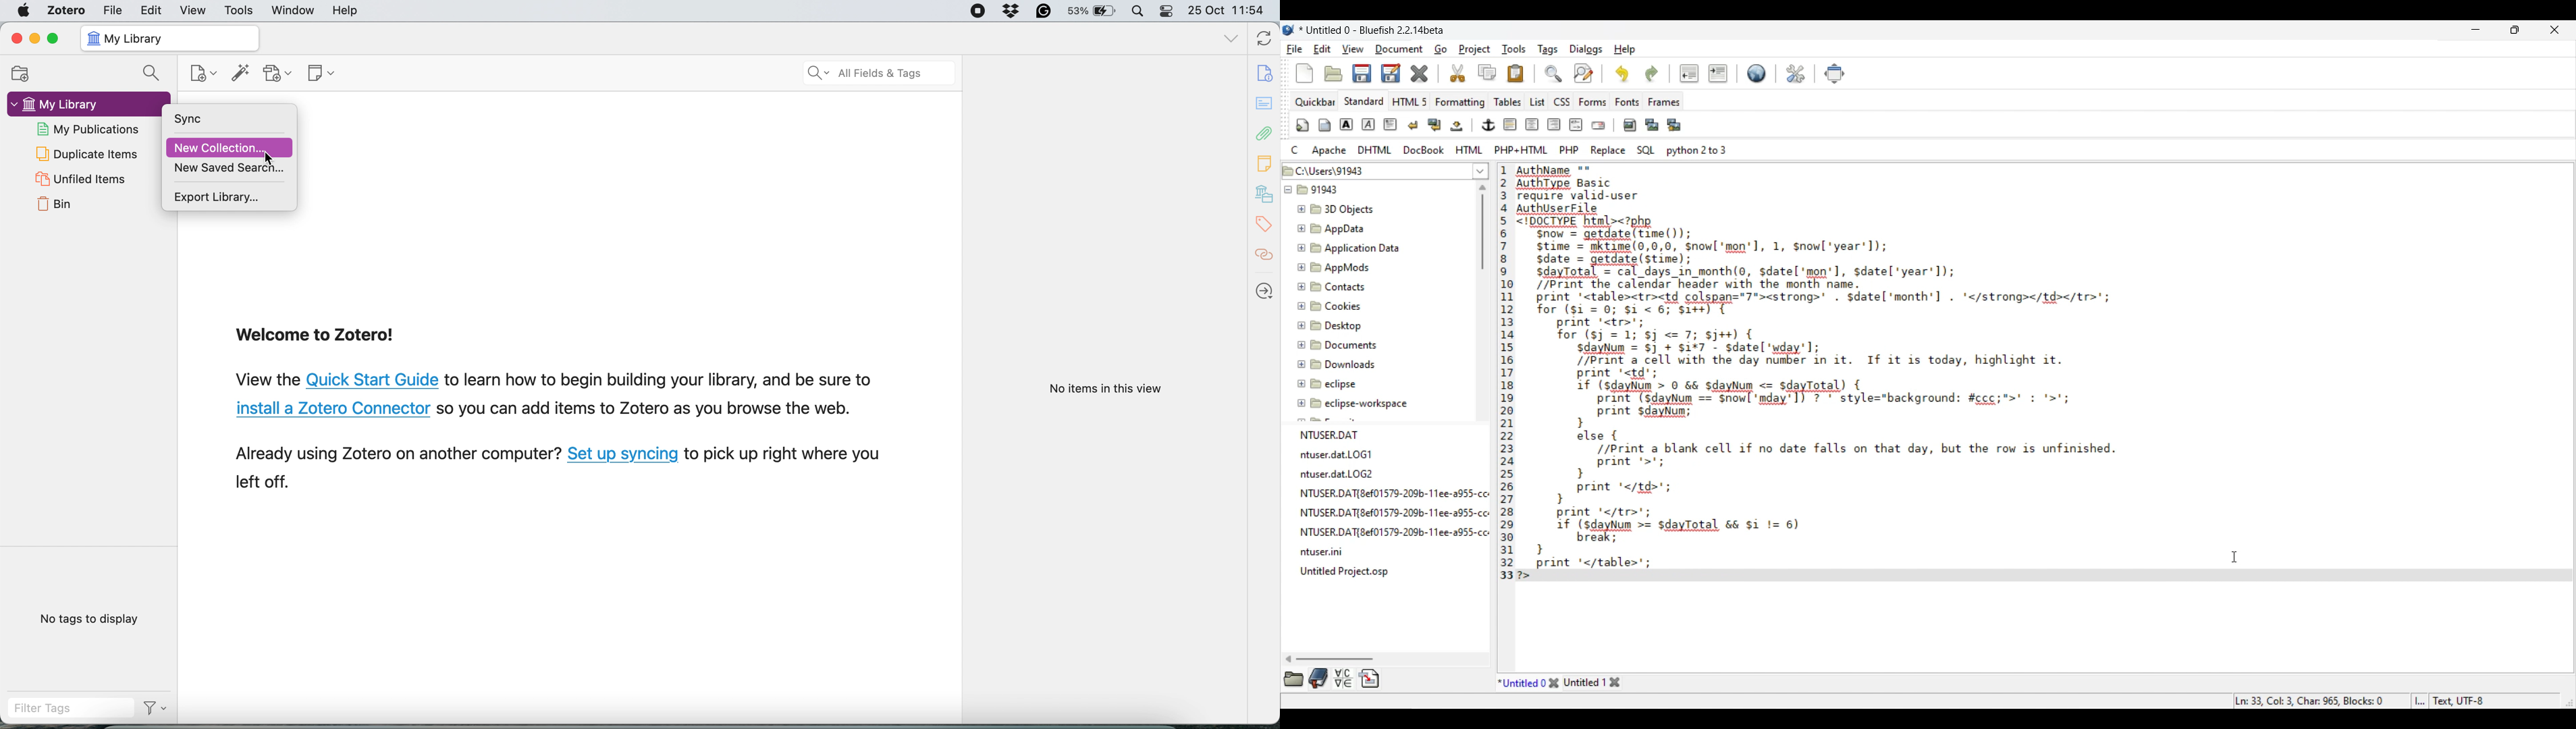 The width and height of the screenshot is (2576, 756). What do you see at coordinates (68, 711) in the screenshot?
I see `filter tags` at bounding box center [68, 711].